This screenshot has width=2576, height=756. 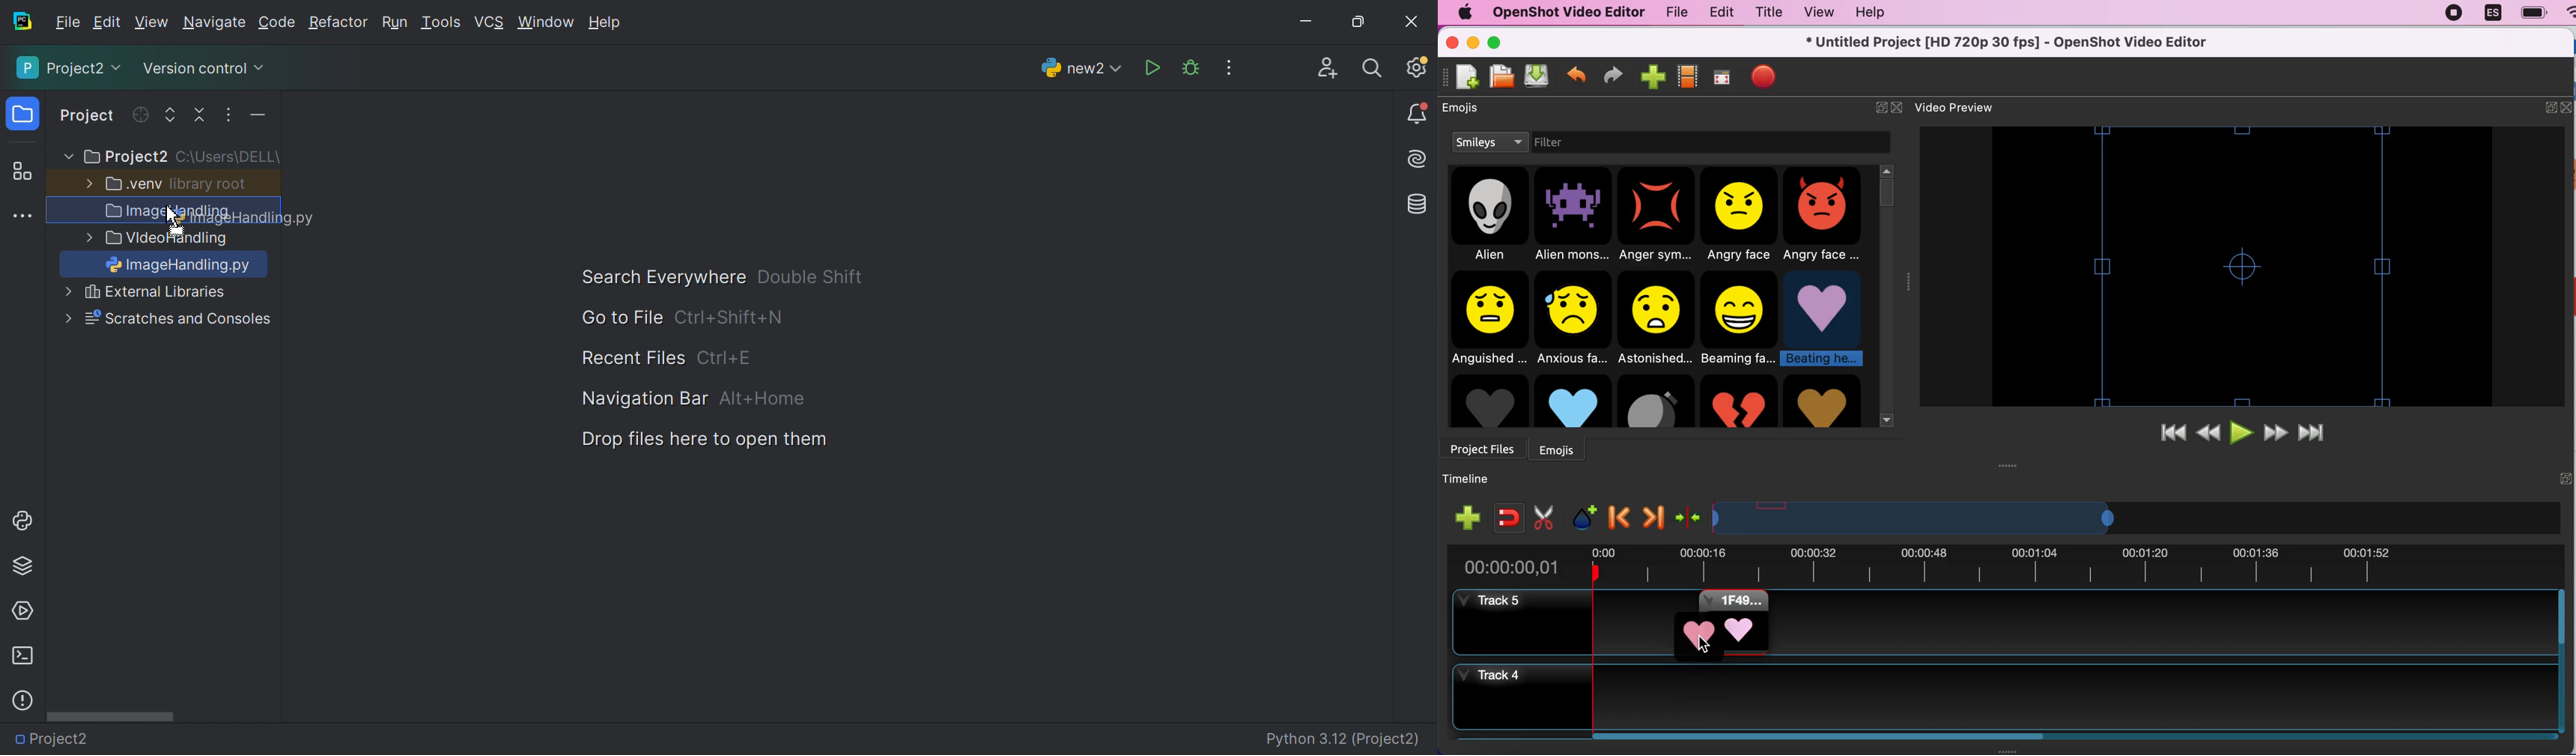 I want to click on enable snapping, so click(x=1505, y=514).